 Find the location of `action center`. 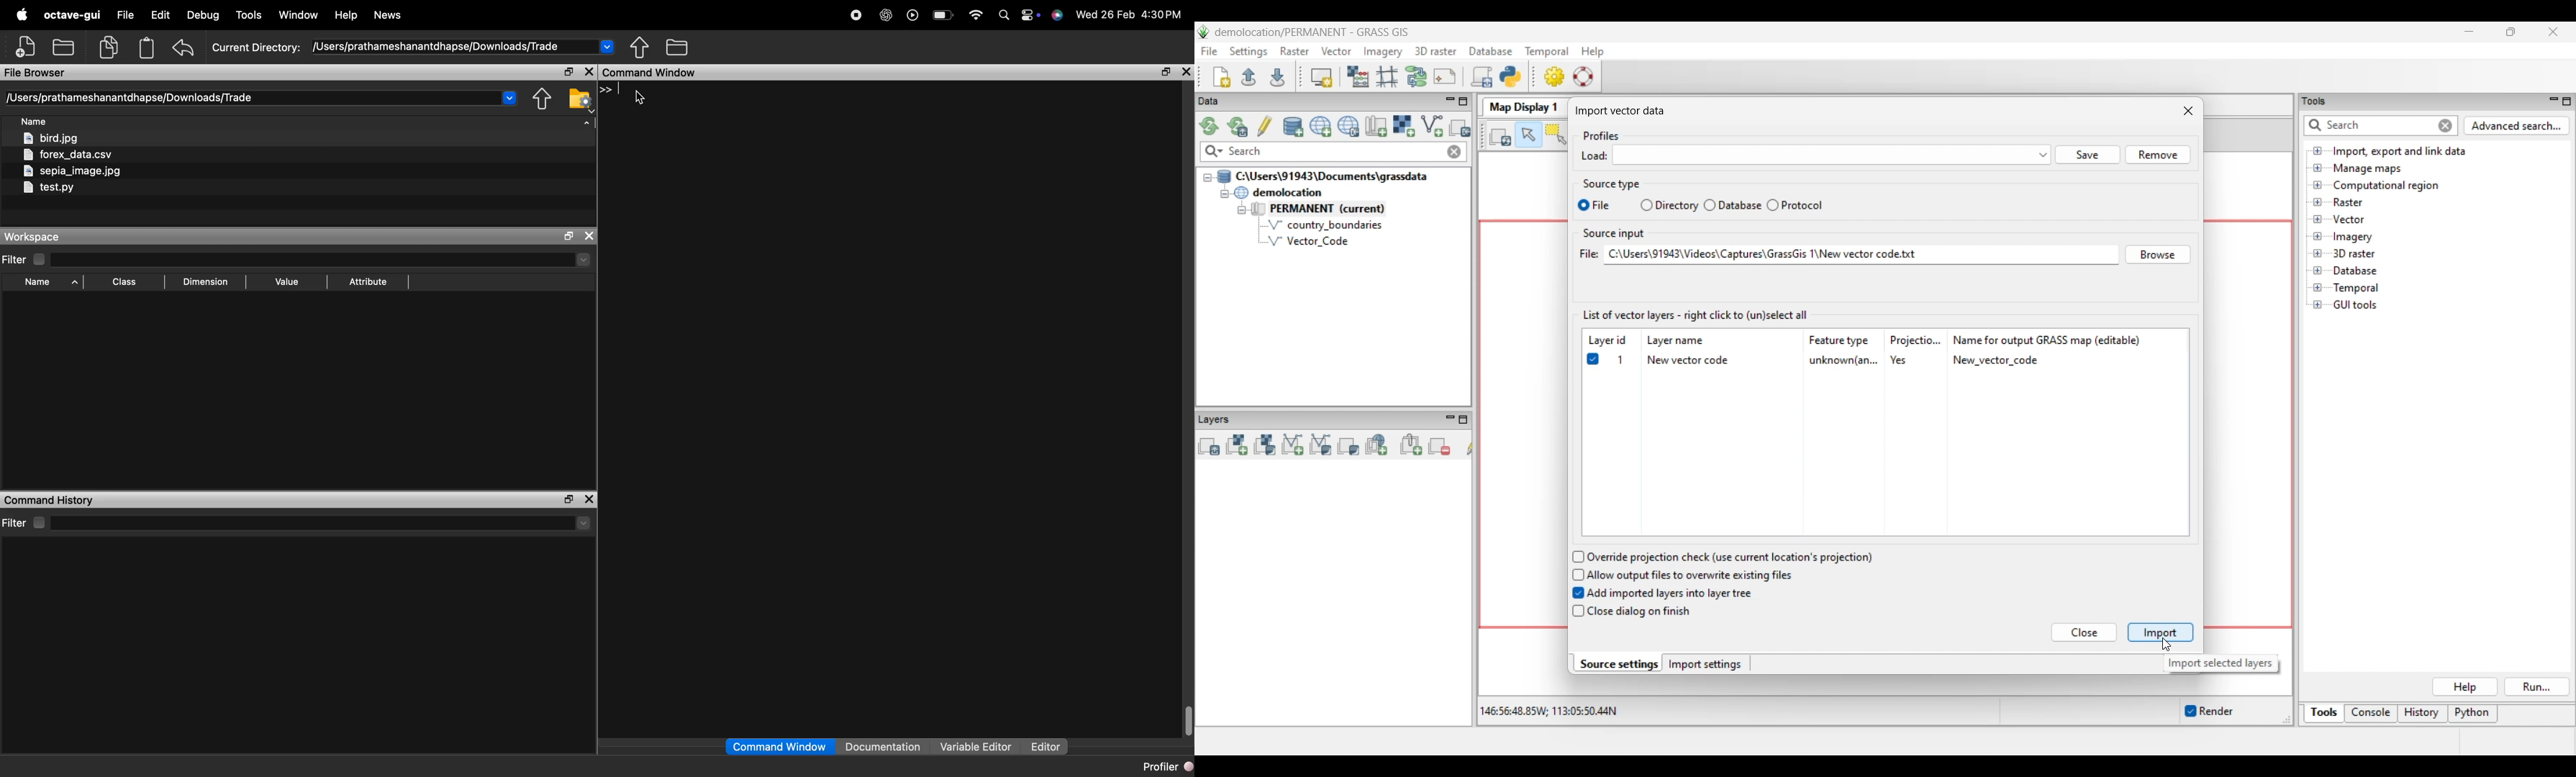

action center is located at coordinates (1032, 15).